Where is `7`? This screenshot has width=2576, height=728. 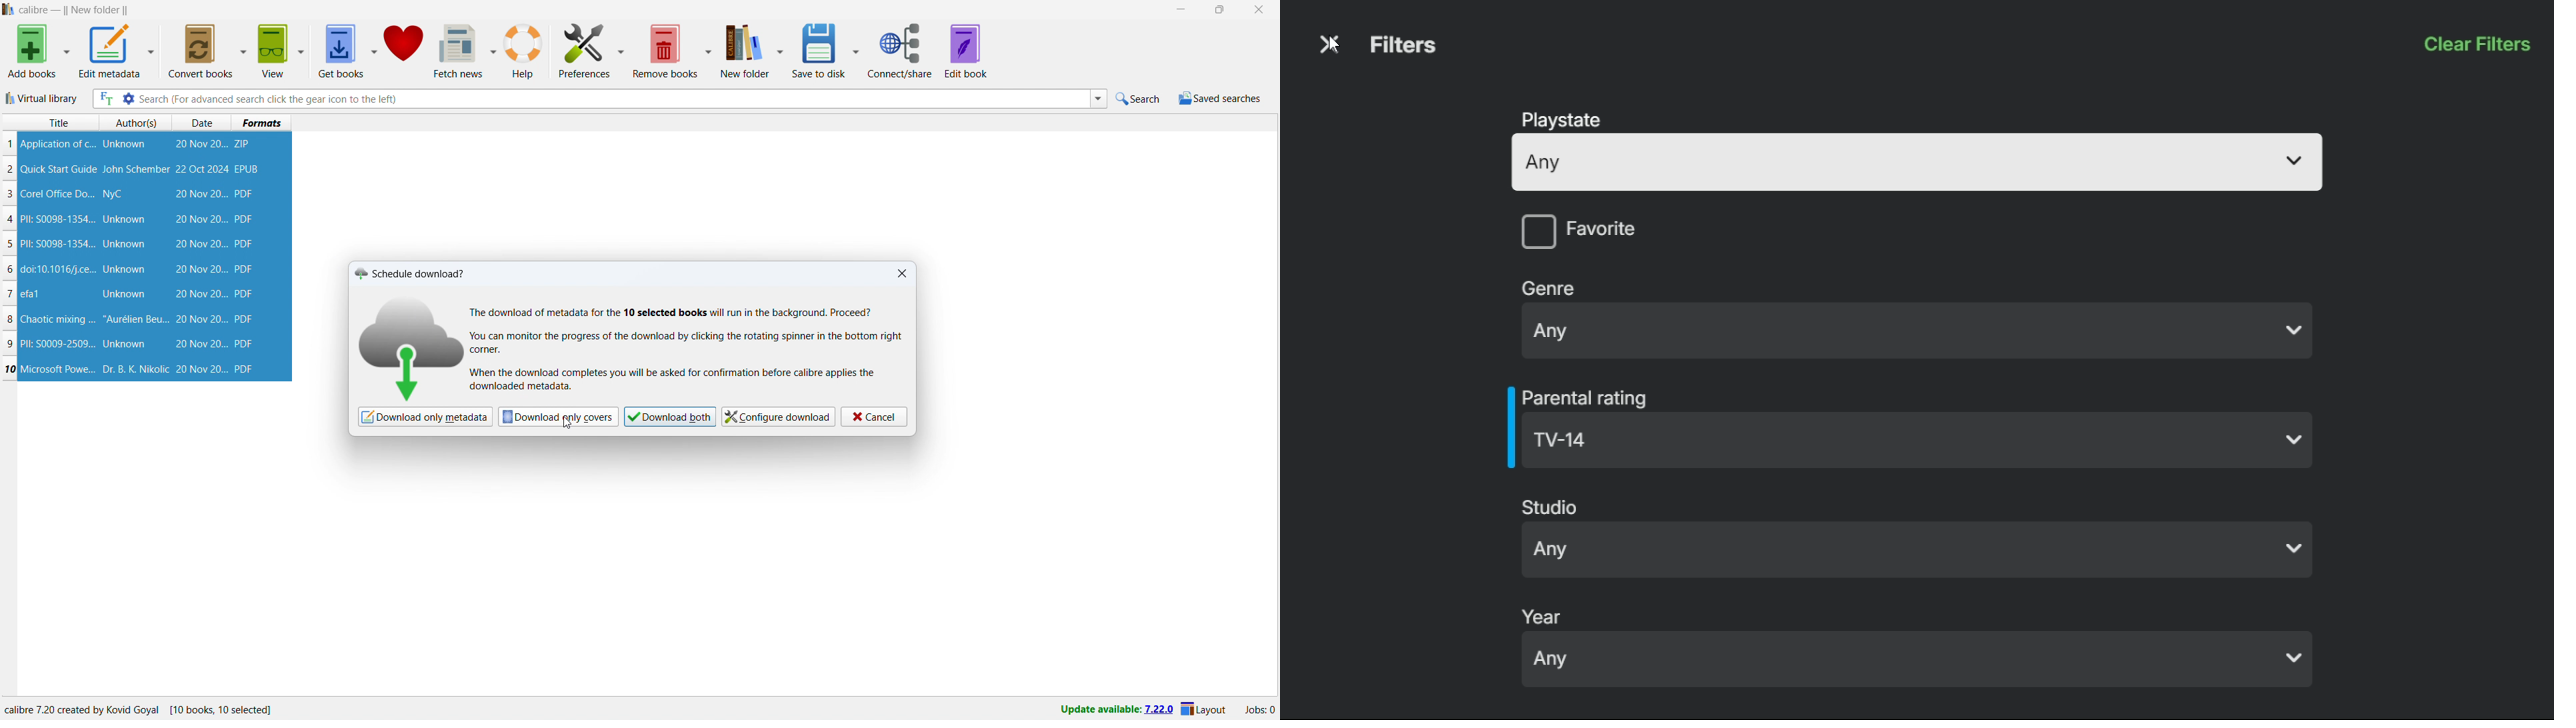
7 is located at coordinates (9, 293).